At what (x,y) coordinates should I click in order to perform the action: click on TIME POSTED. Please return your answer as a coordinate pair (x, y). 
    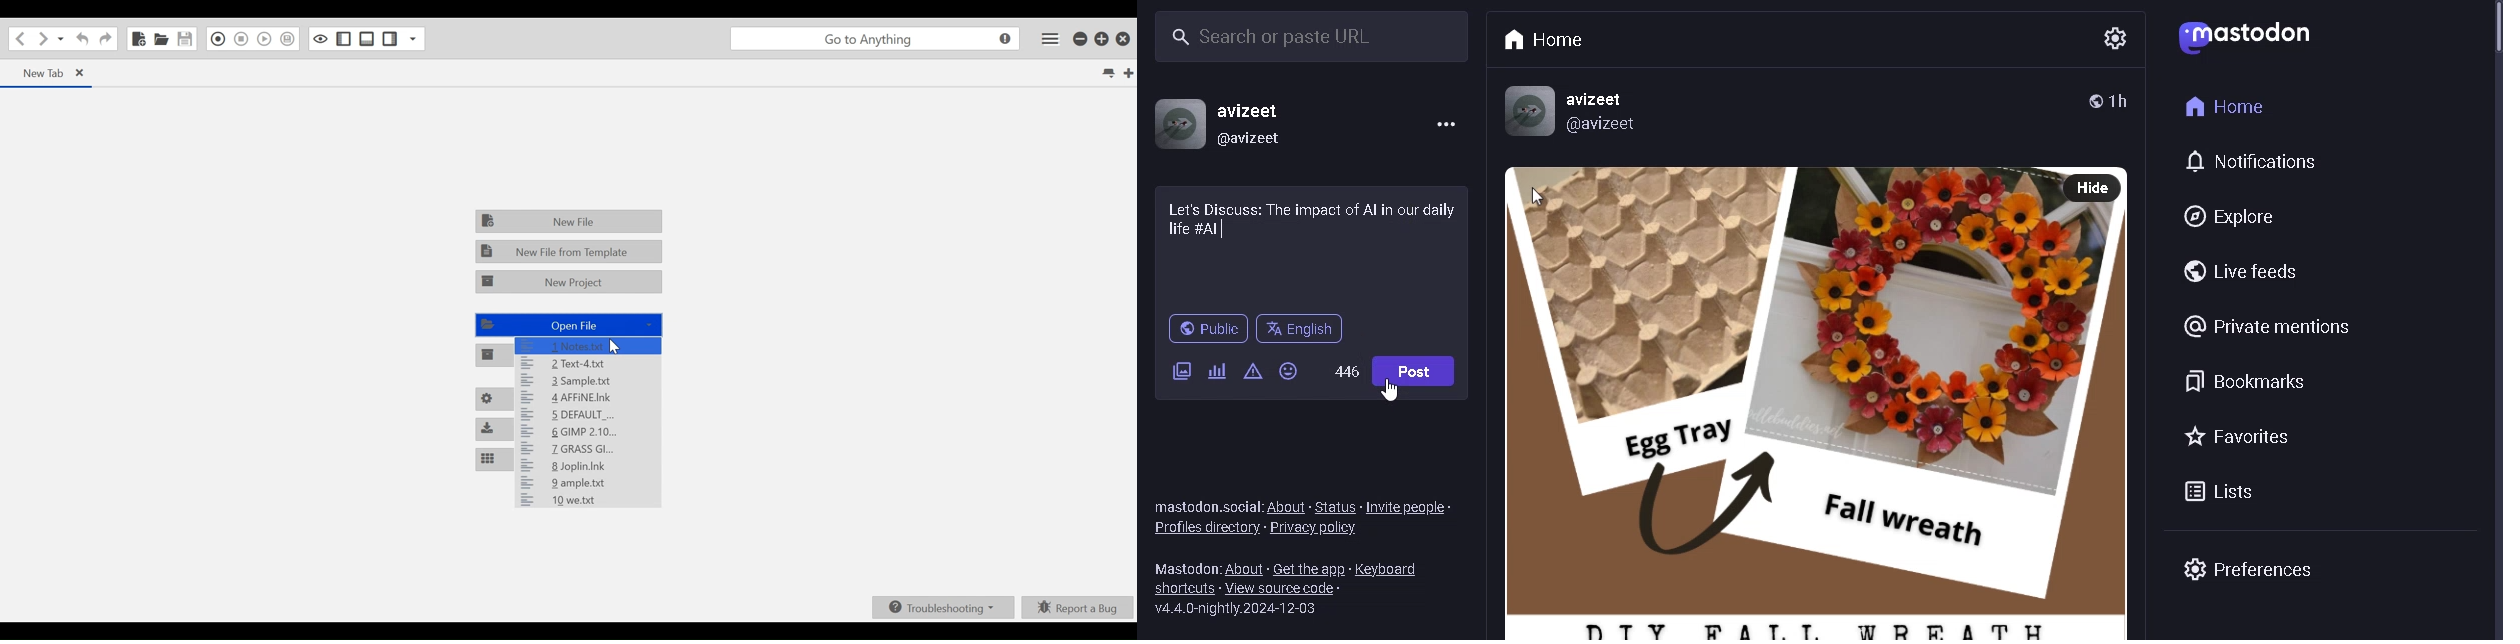
    Looking at the image, I should click on (2125, 101).